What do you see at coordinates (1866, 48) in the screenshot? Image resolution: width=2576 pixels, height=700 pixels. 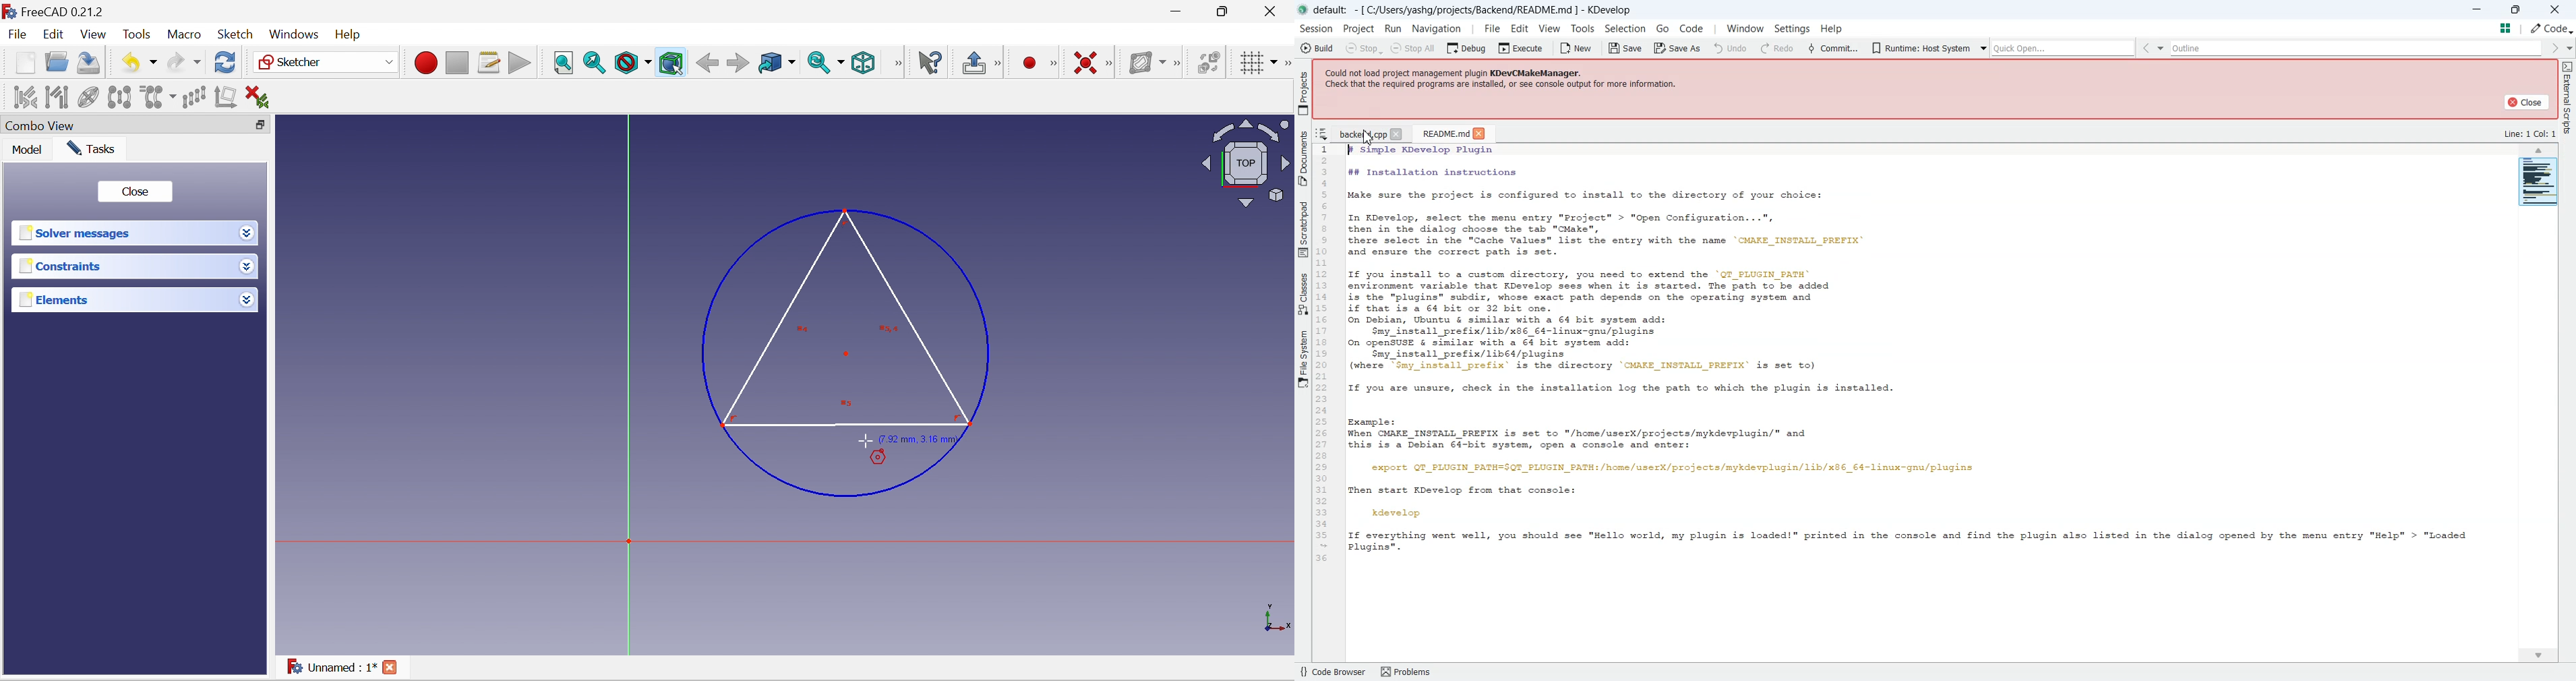 I see `Quick open ` at bounding box center [1866, 48].